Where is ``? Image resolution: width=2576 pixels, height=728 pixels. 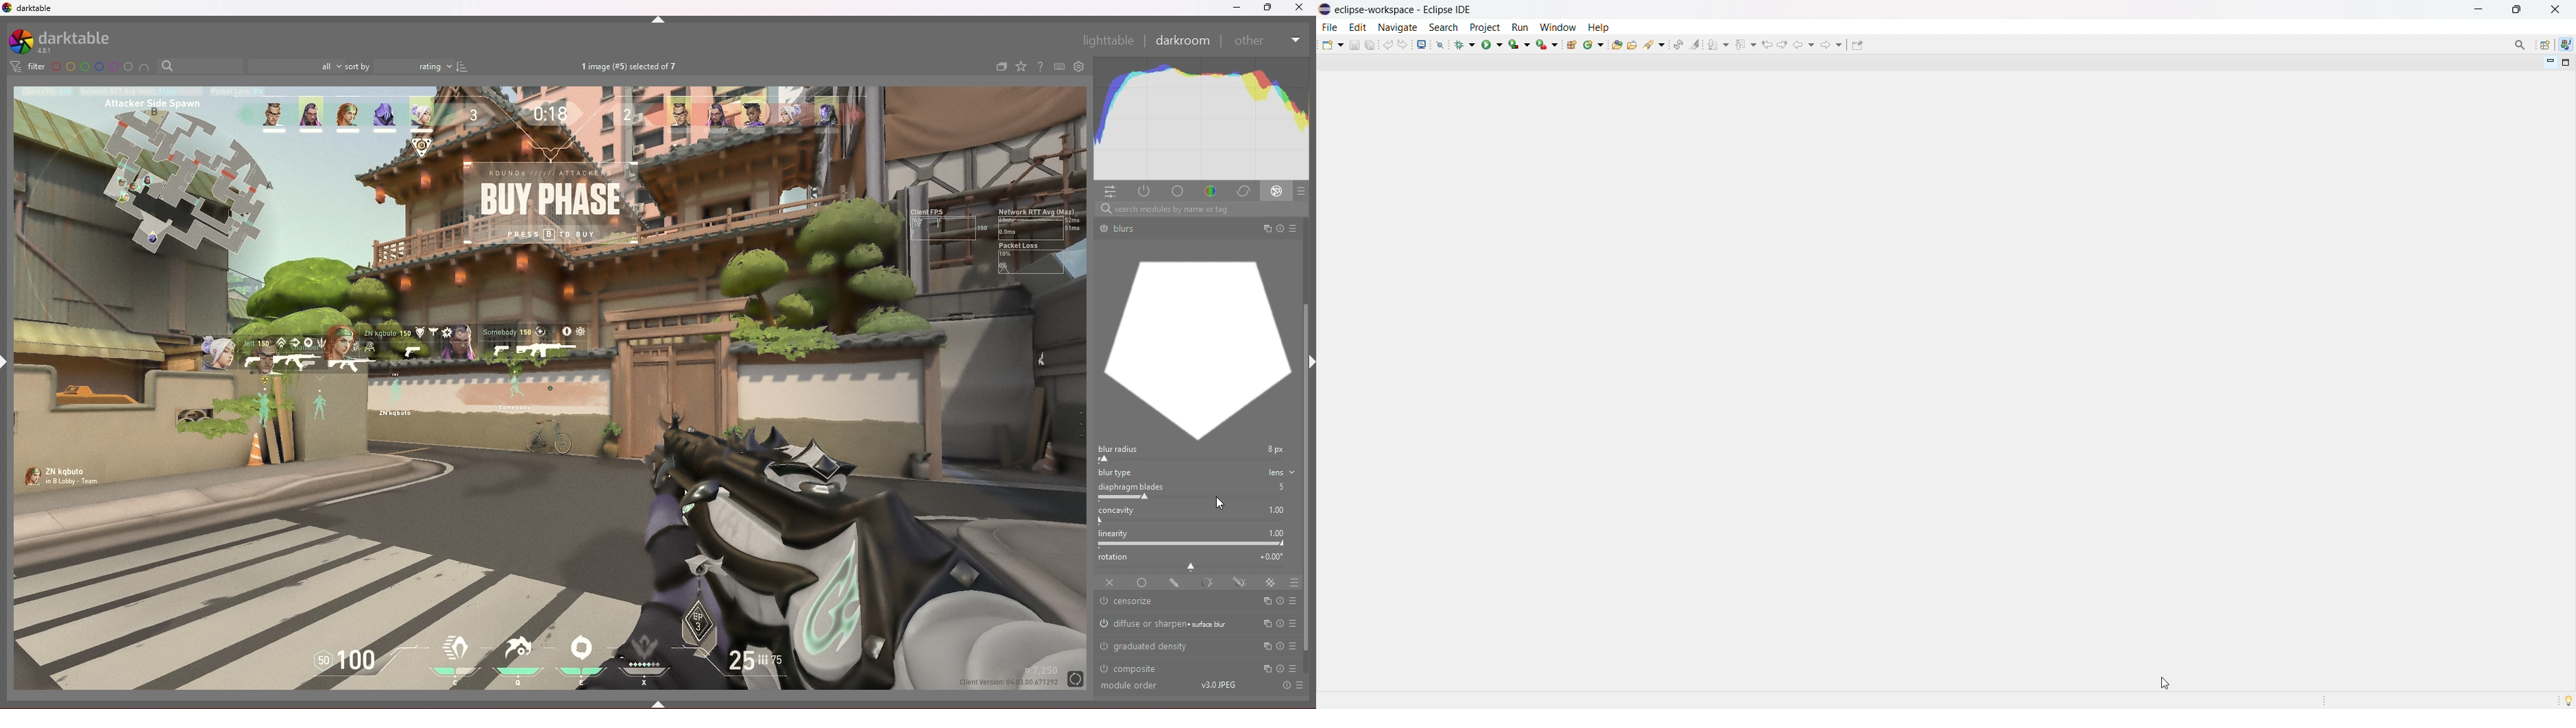
 is located at coordinates (1250, 42).